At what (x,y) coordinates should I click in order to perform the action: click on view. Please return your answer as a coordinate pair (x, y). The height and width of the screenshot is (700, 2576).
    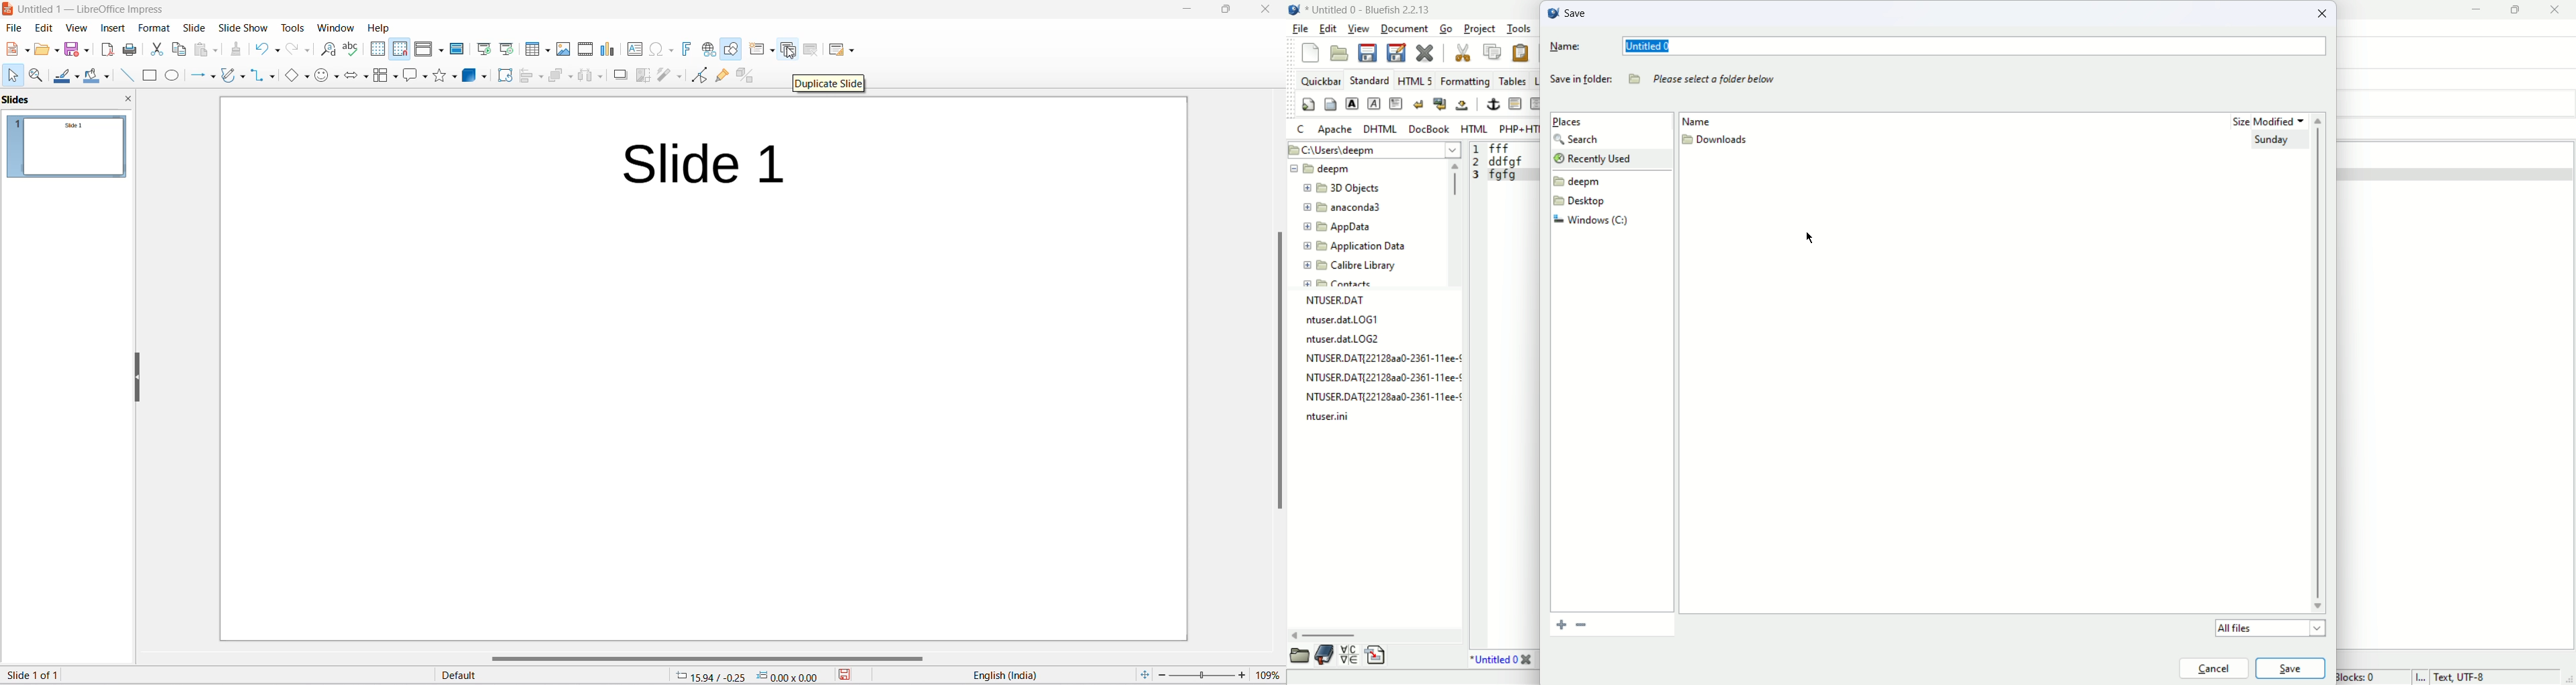
    Looking at the image, I should click on (76, 26).